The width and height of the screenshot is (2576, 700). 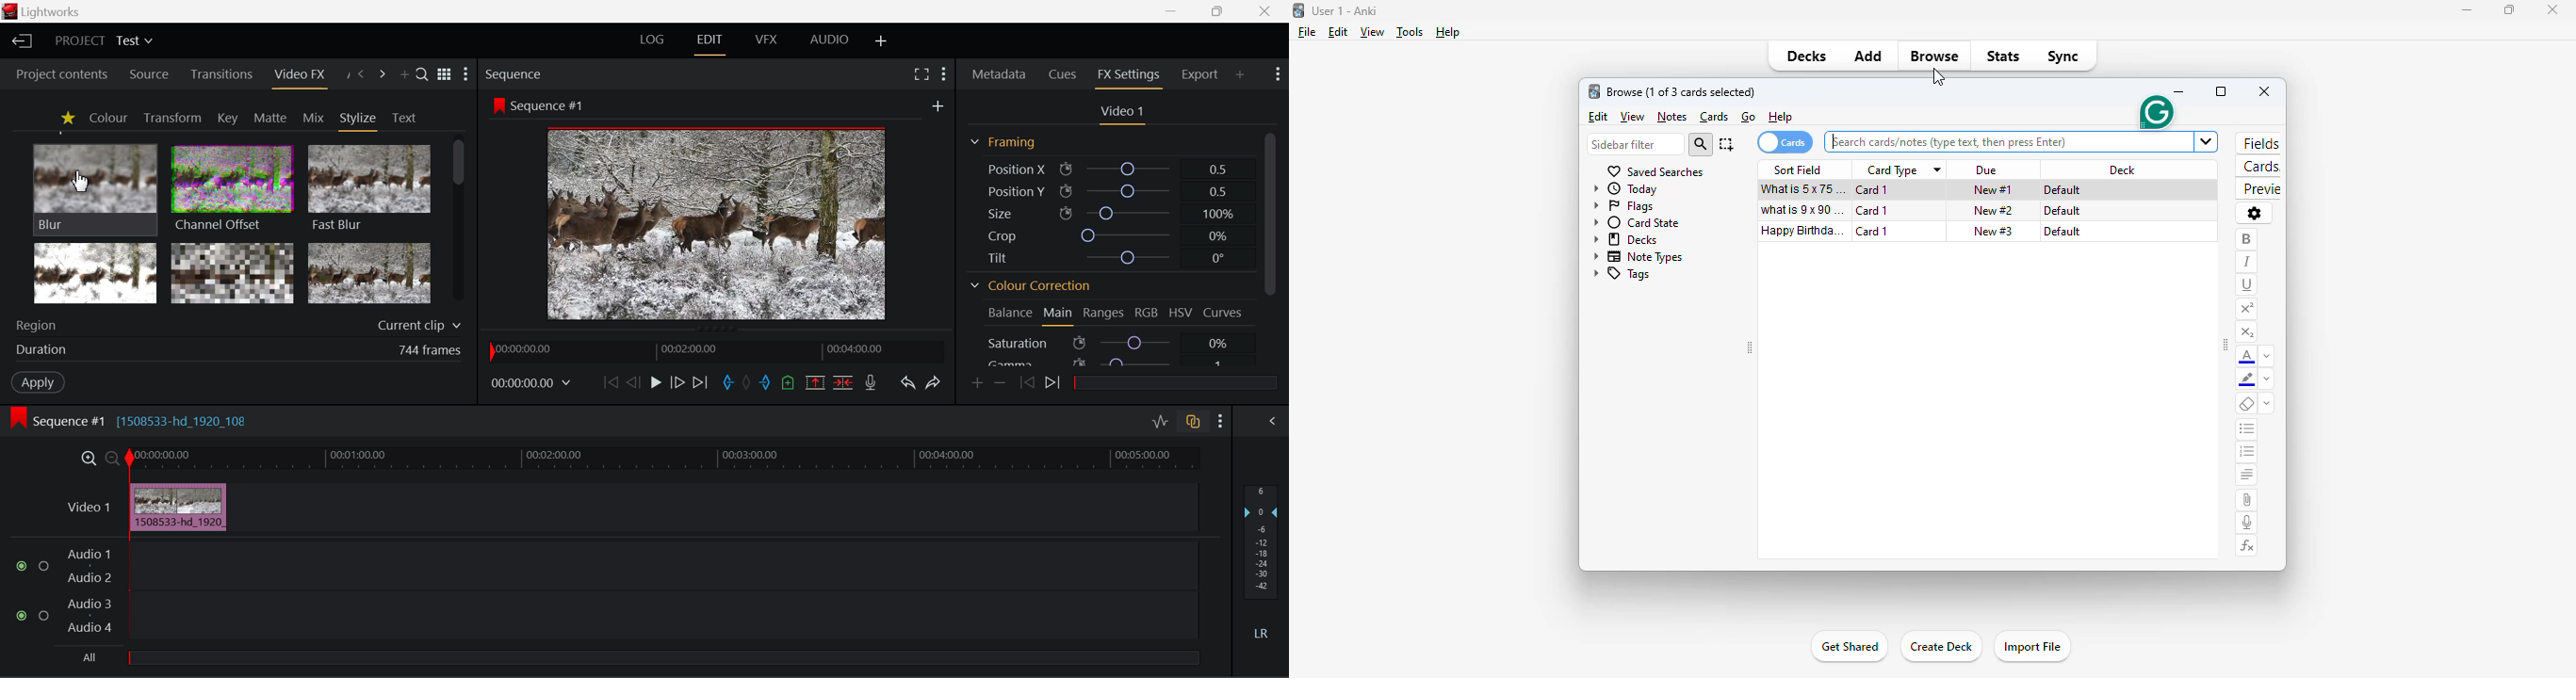 I want to click on minimize, so click(x=2468, y=10).